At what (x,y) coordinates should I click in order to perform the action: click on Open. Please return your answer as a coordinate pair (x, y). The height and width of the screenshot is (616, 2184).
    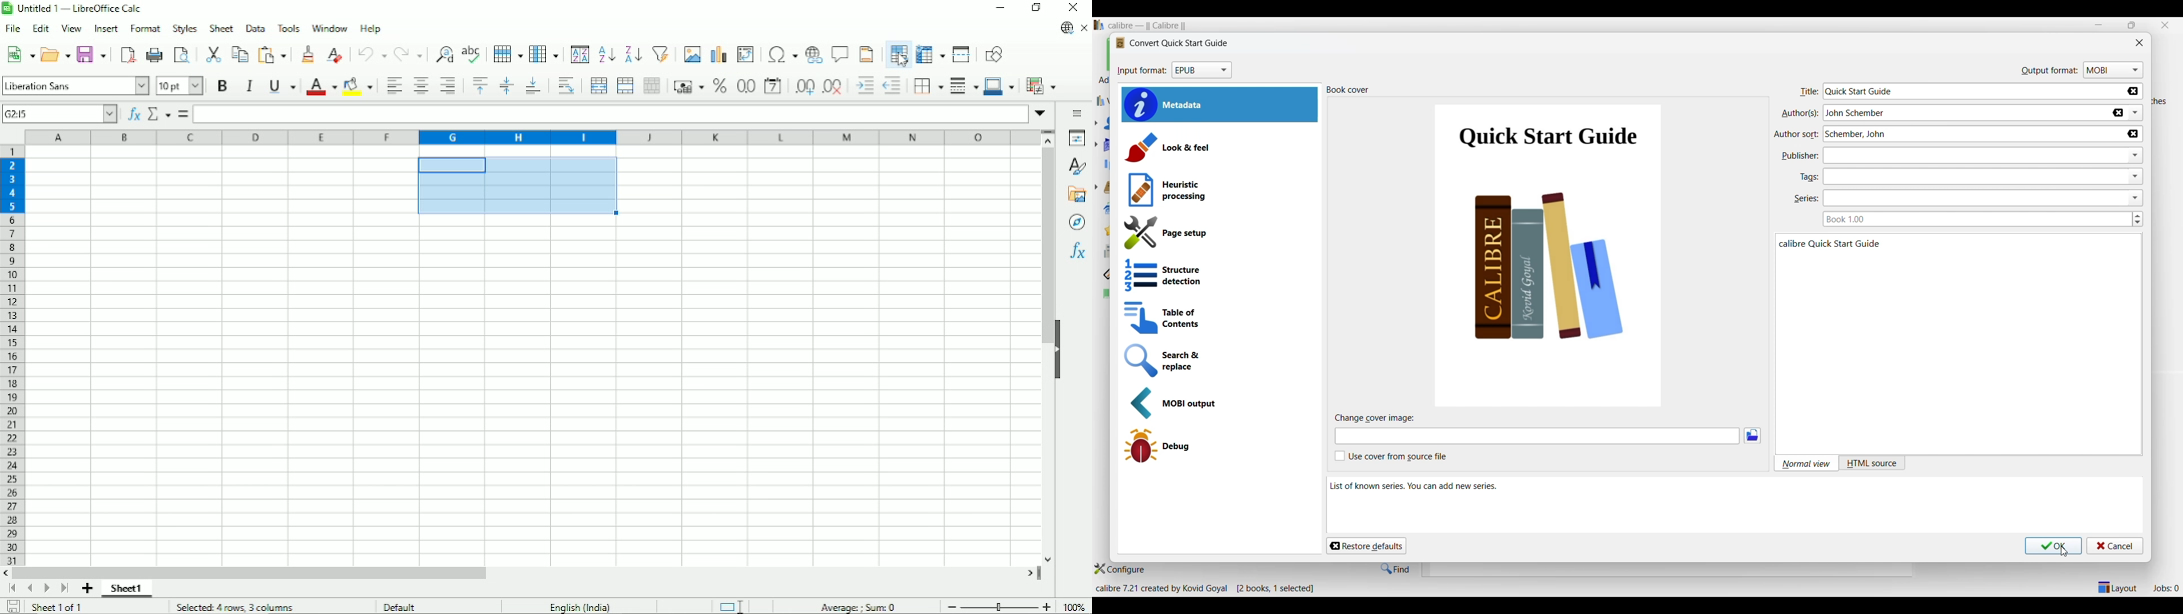
    Looking at the image, I should click on (55, 54).